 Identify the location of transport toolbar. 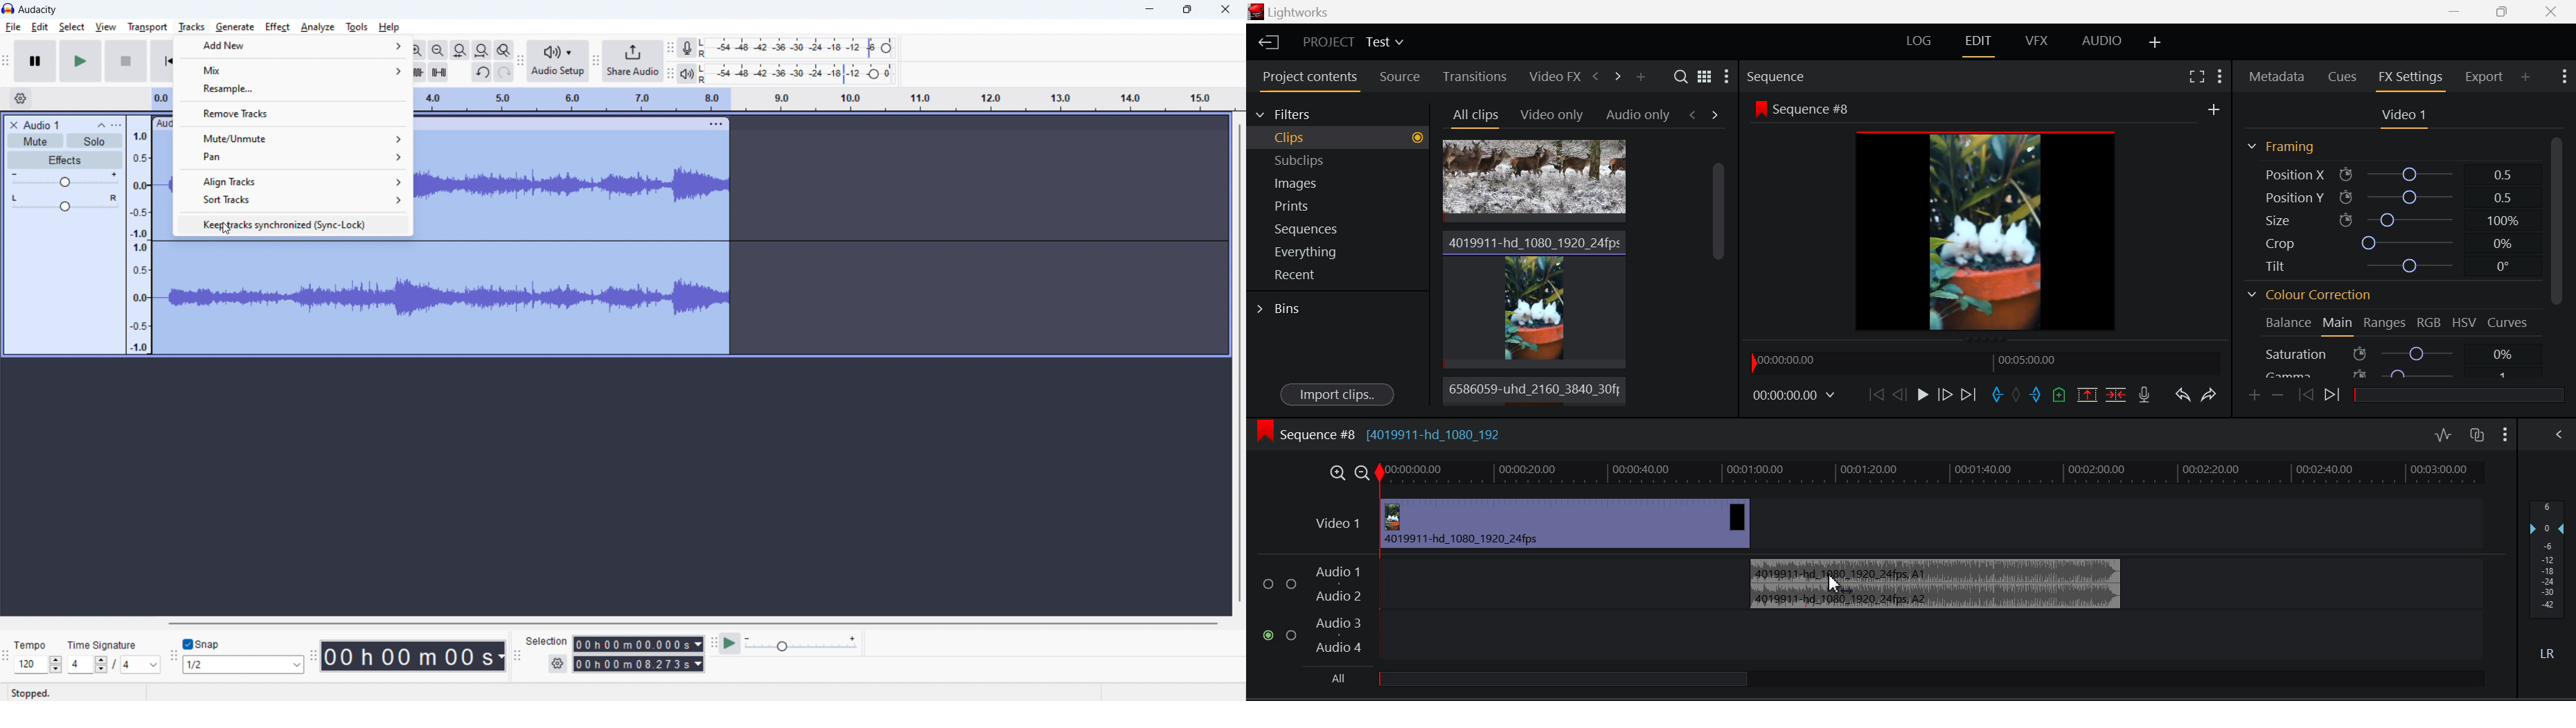
(6, 62).